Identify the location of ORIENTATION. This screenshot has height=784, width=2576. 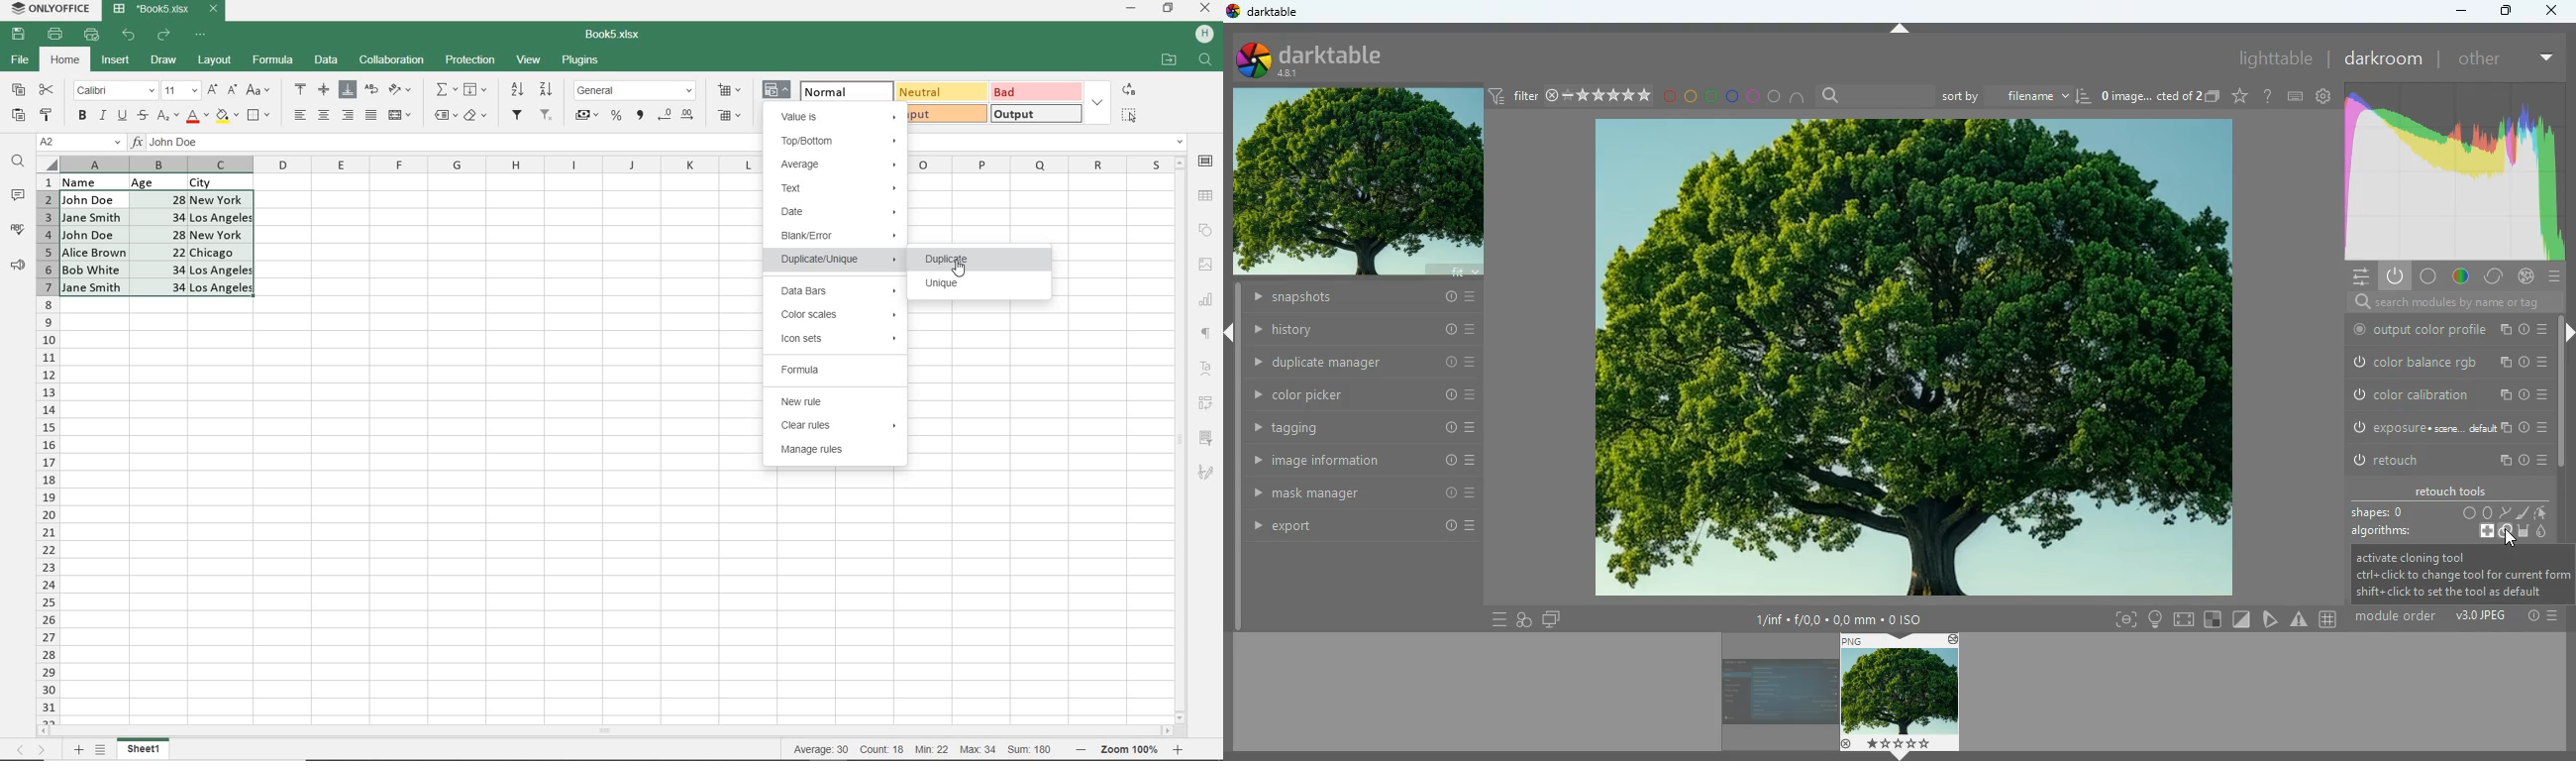
(401, 90).